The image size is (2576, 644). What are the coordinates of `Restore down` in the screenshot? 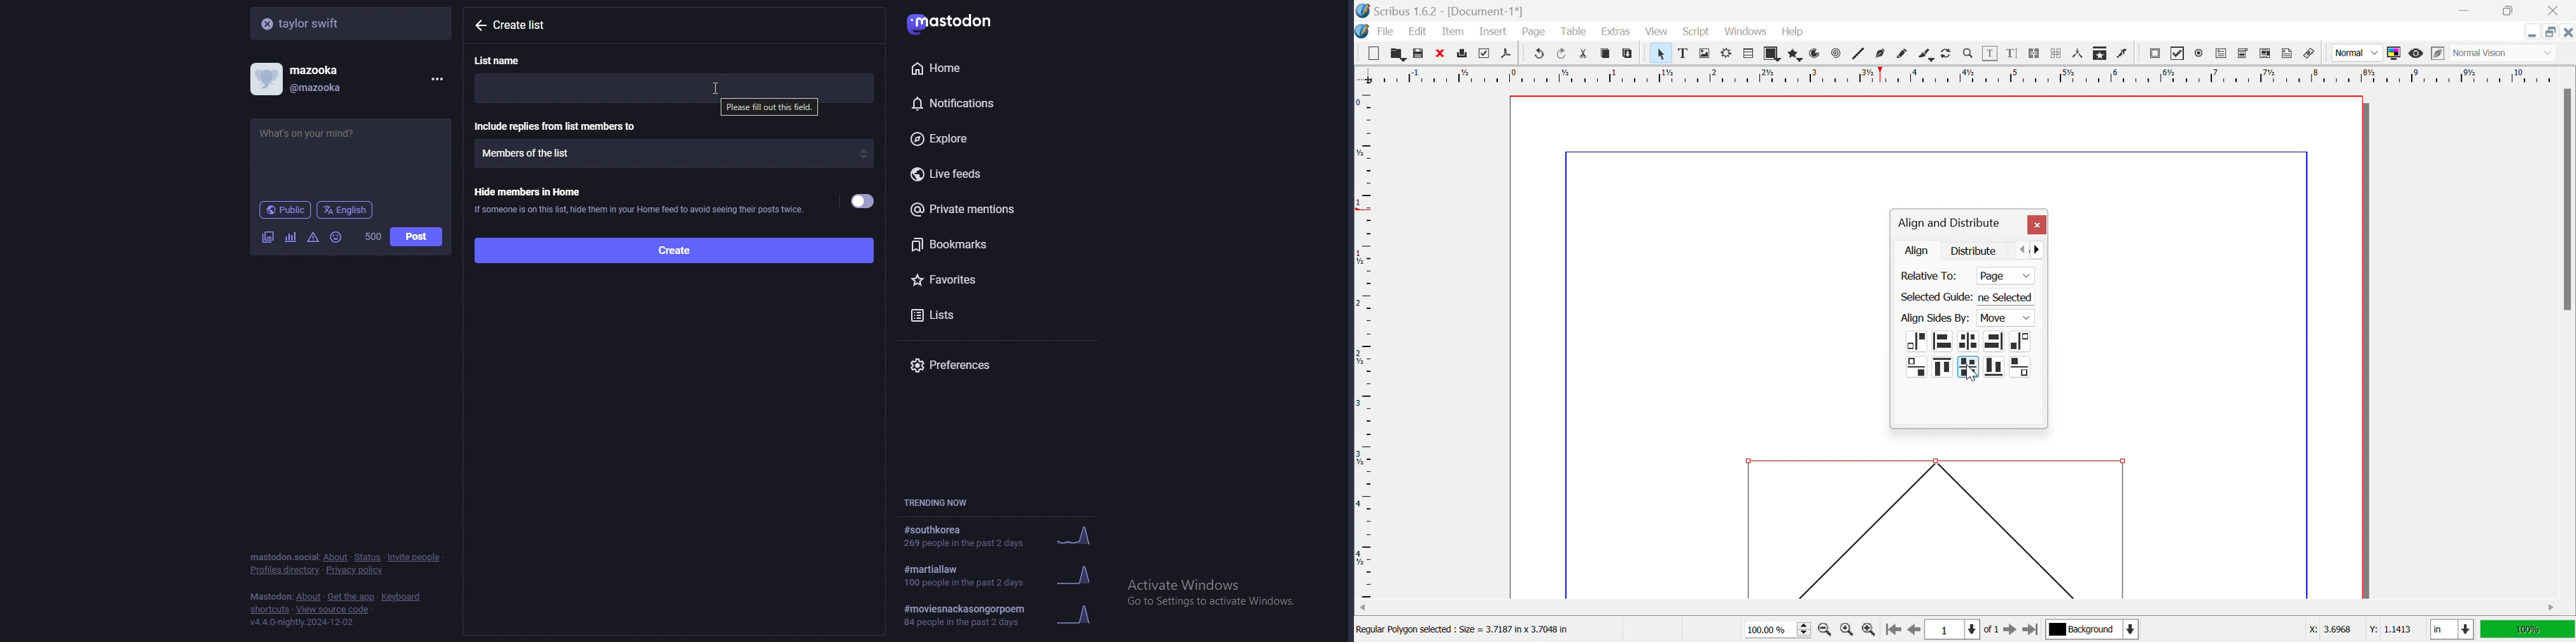 It's located at (2551, 32).